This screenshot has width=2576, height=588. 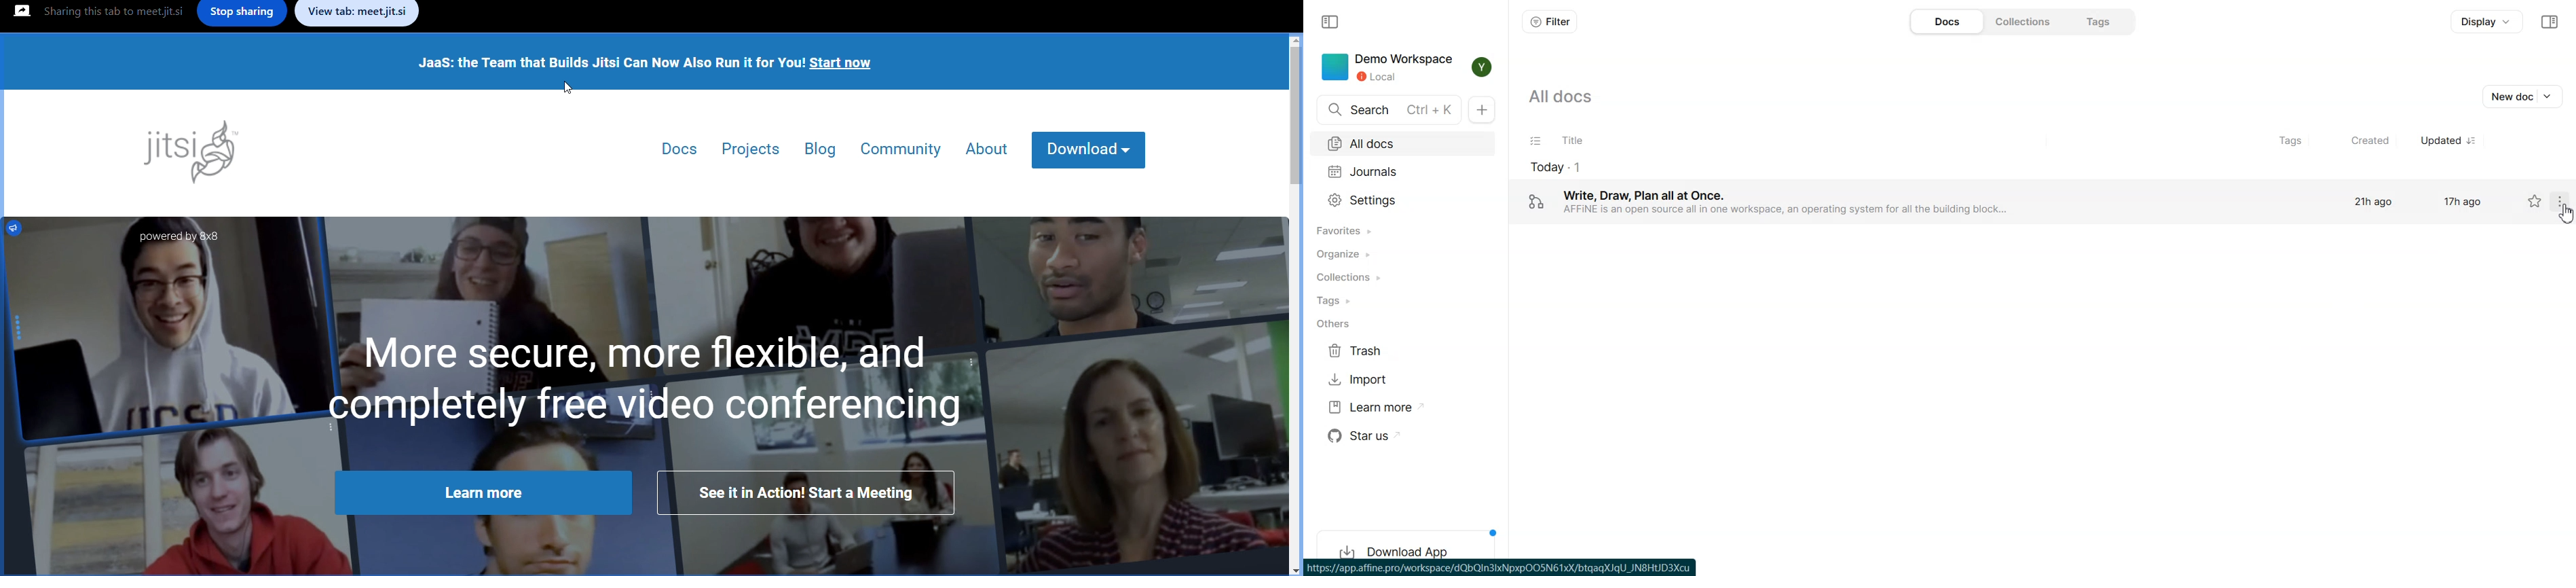 What do you see at coordinates (240, 16) in the screenshot?
I see `Stop sharing Audio` at bounding box center [240, 16].